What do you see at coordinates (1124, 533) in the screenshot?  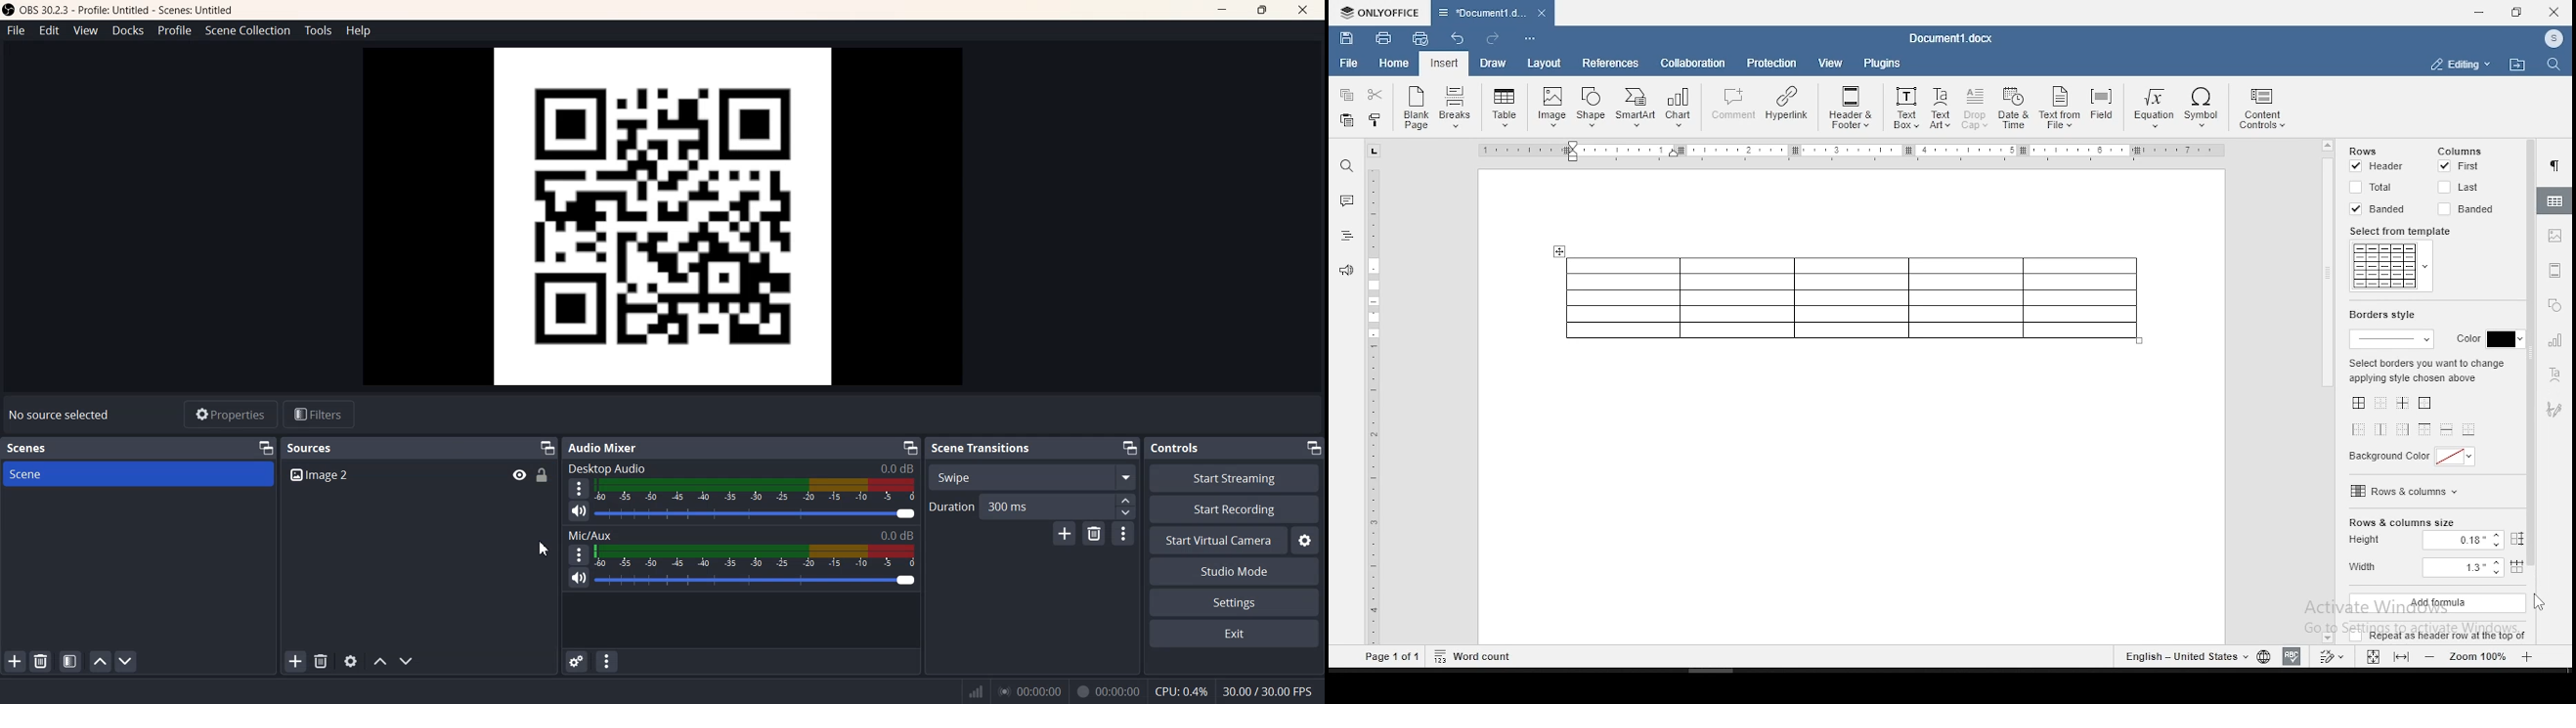 I see `Transition properties` at bounding box center [1124, 533].